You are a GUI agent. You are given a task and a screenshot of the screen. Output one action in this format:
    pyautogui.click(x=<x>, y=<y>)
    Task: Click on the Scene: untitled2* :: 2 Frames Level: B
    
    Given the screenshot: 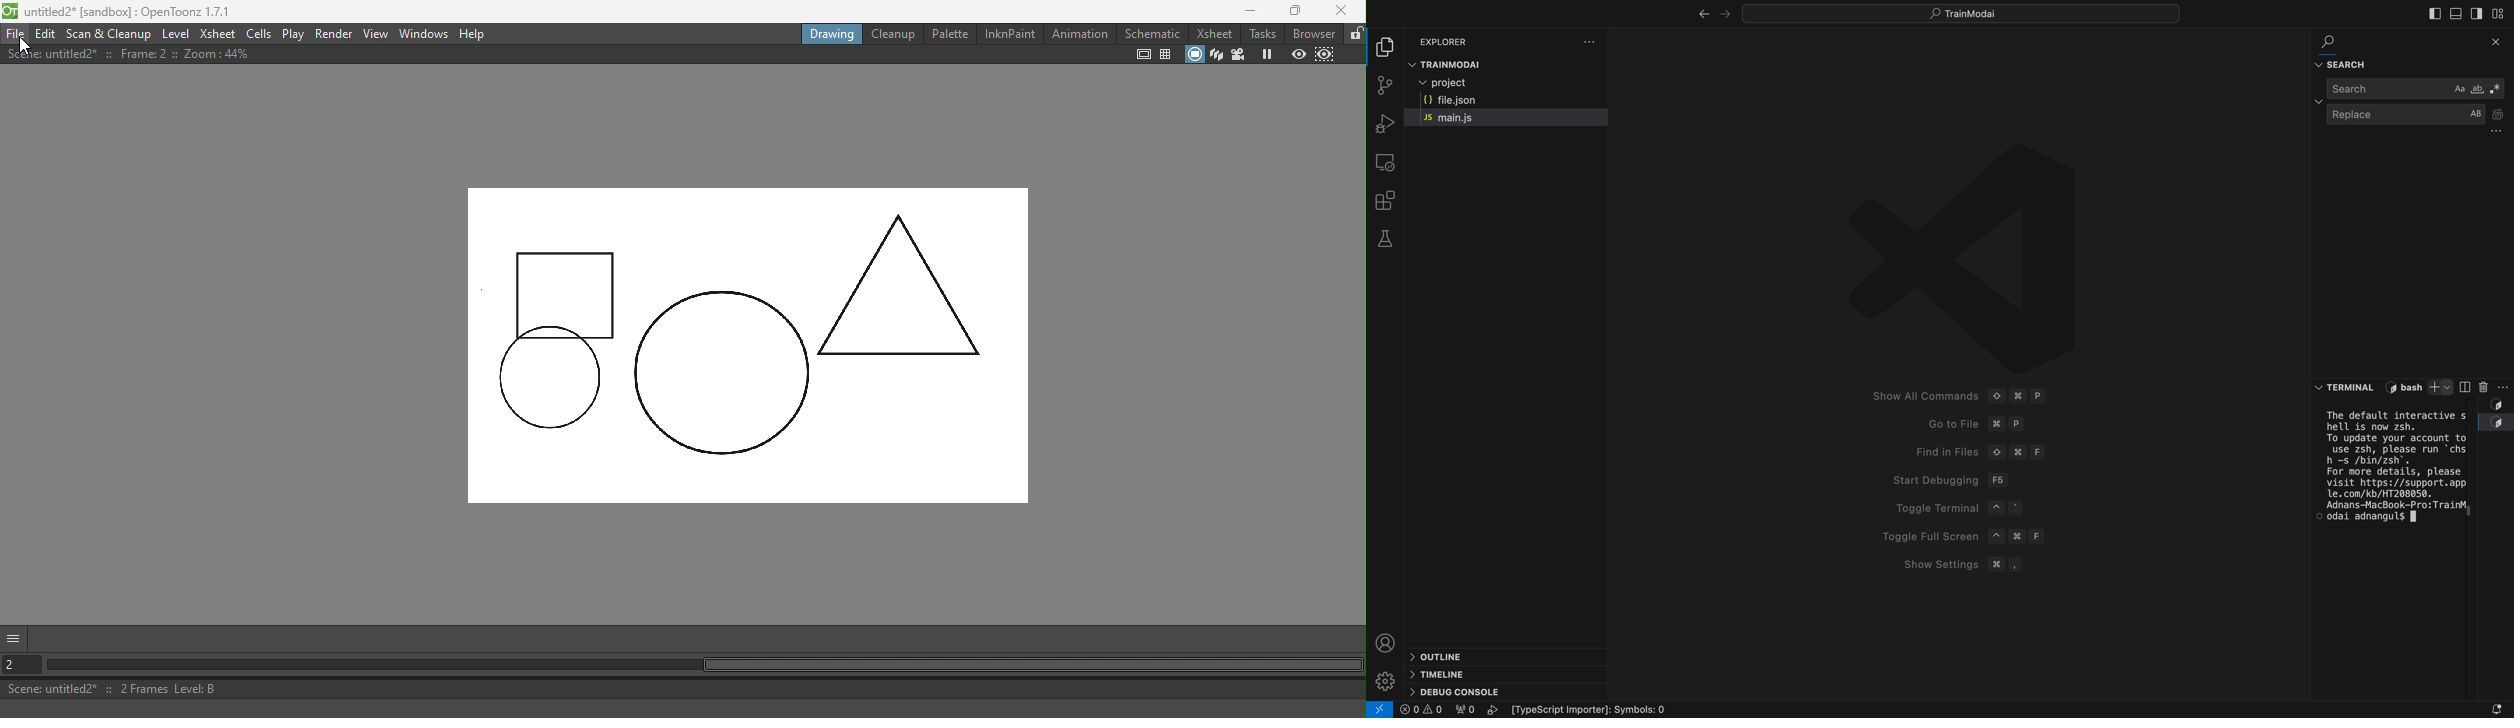 What is the action you would take?
    pyautogui.click(x=682, y=688)
    